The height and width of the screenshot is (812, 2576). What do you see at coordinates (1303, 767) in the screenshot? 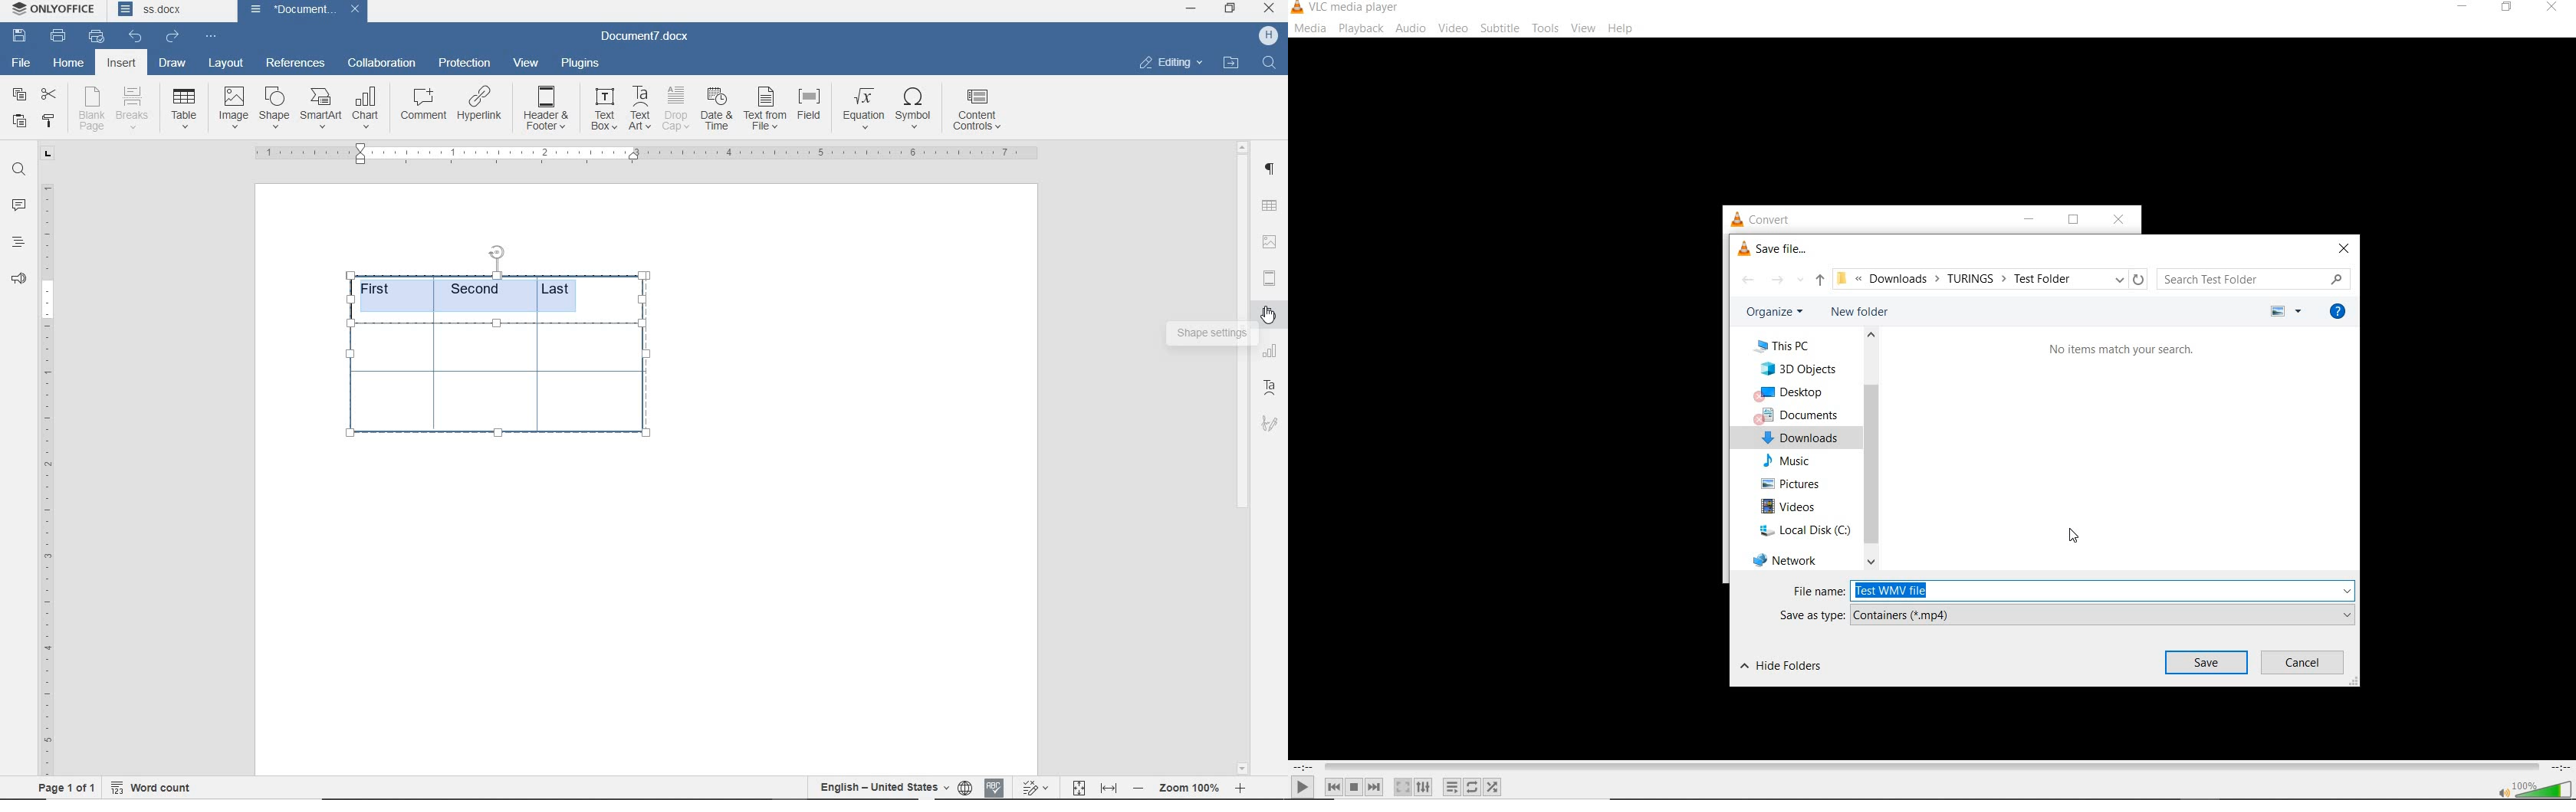
I see `elapsed time` at bounding box center [1303, 767].